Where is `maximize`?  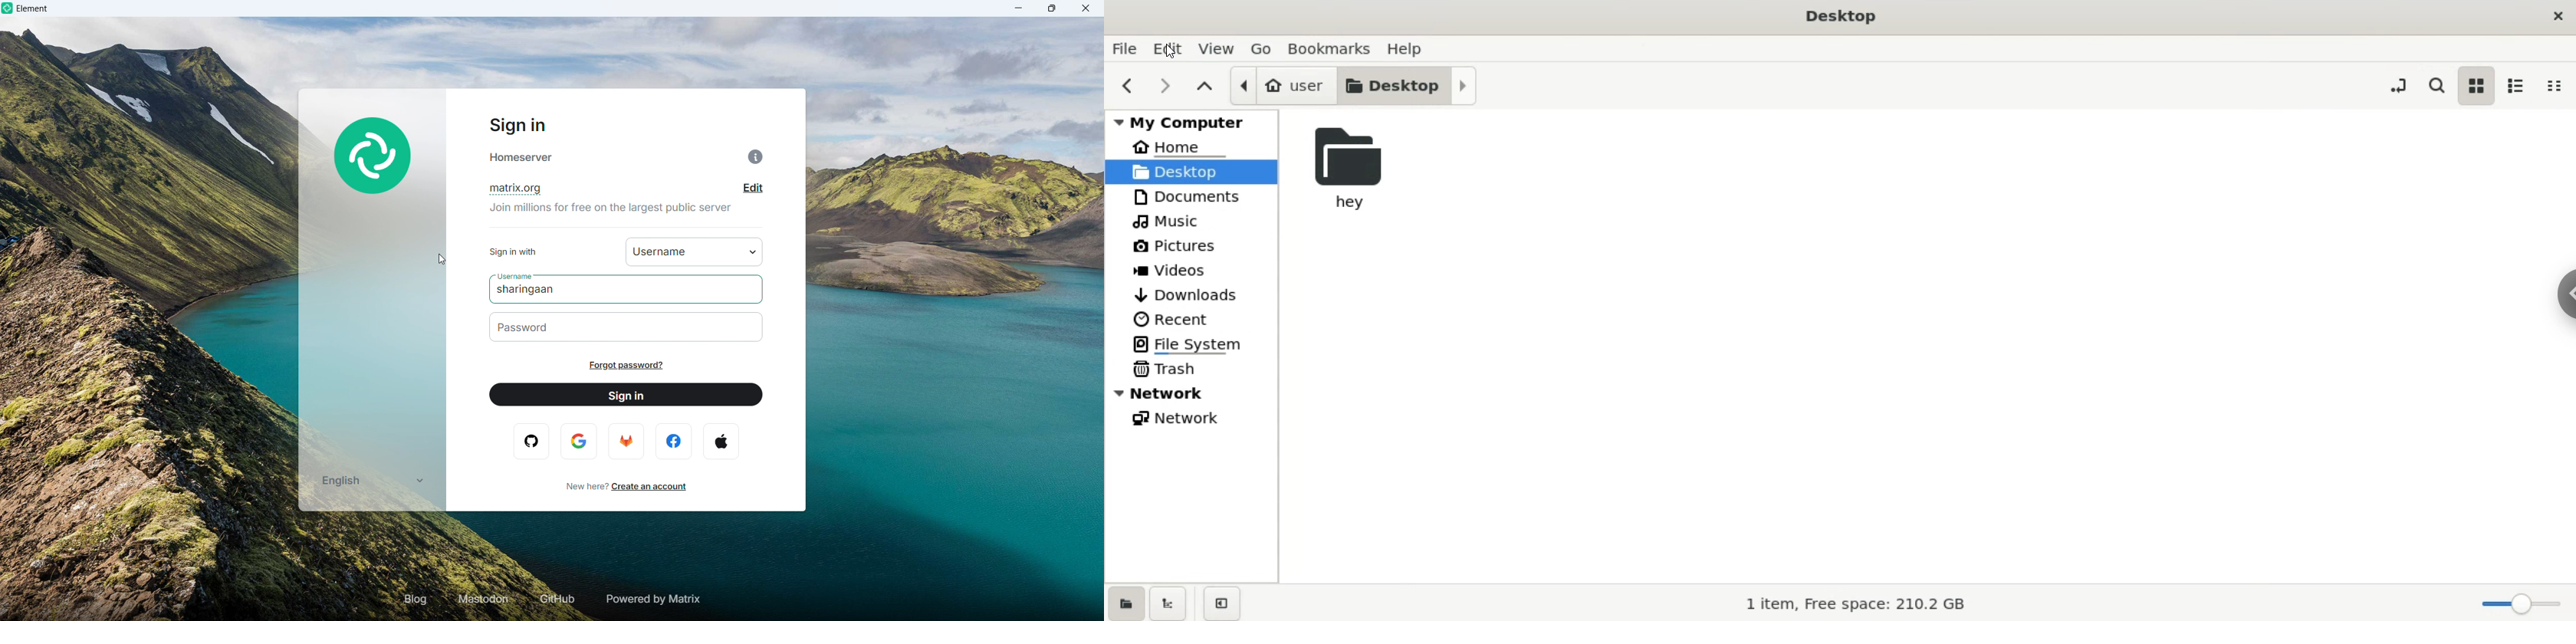 maximize is located at coordinates (1052, 8).